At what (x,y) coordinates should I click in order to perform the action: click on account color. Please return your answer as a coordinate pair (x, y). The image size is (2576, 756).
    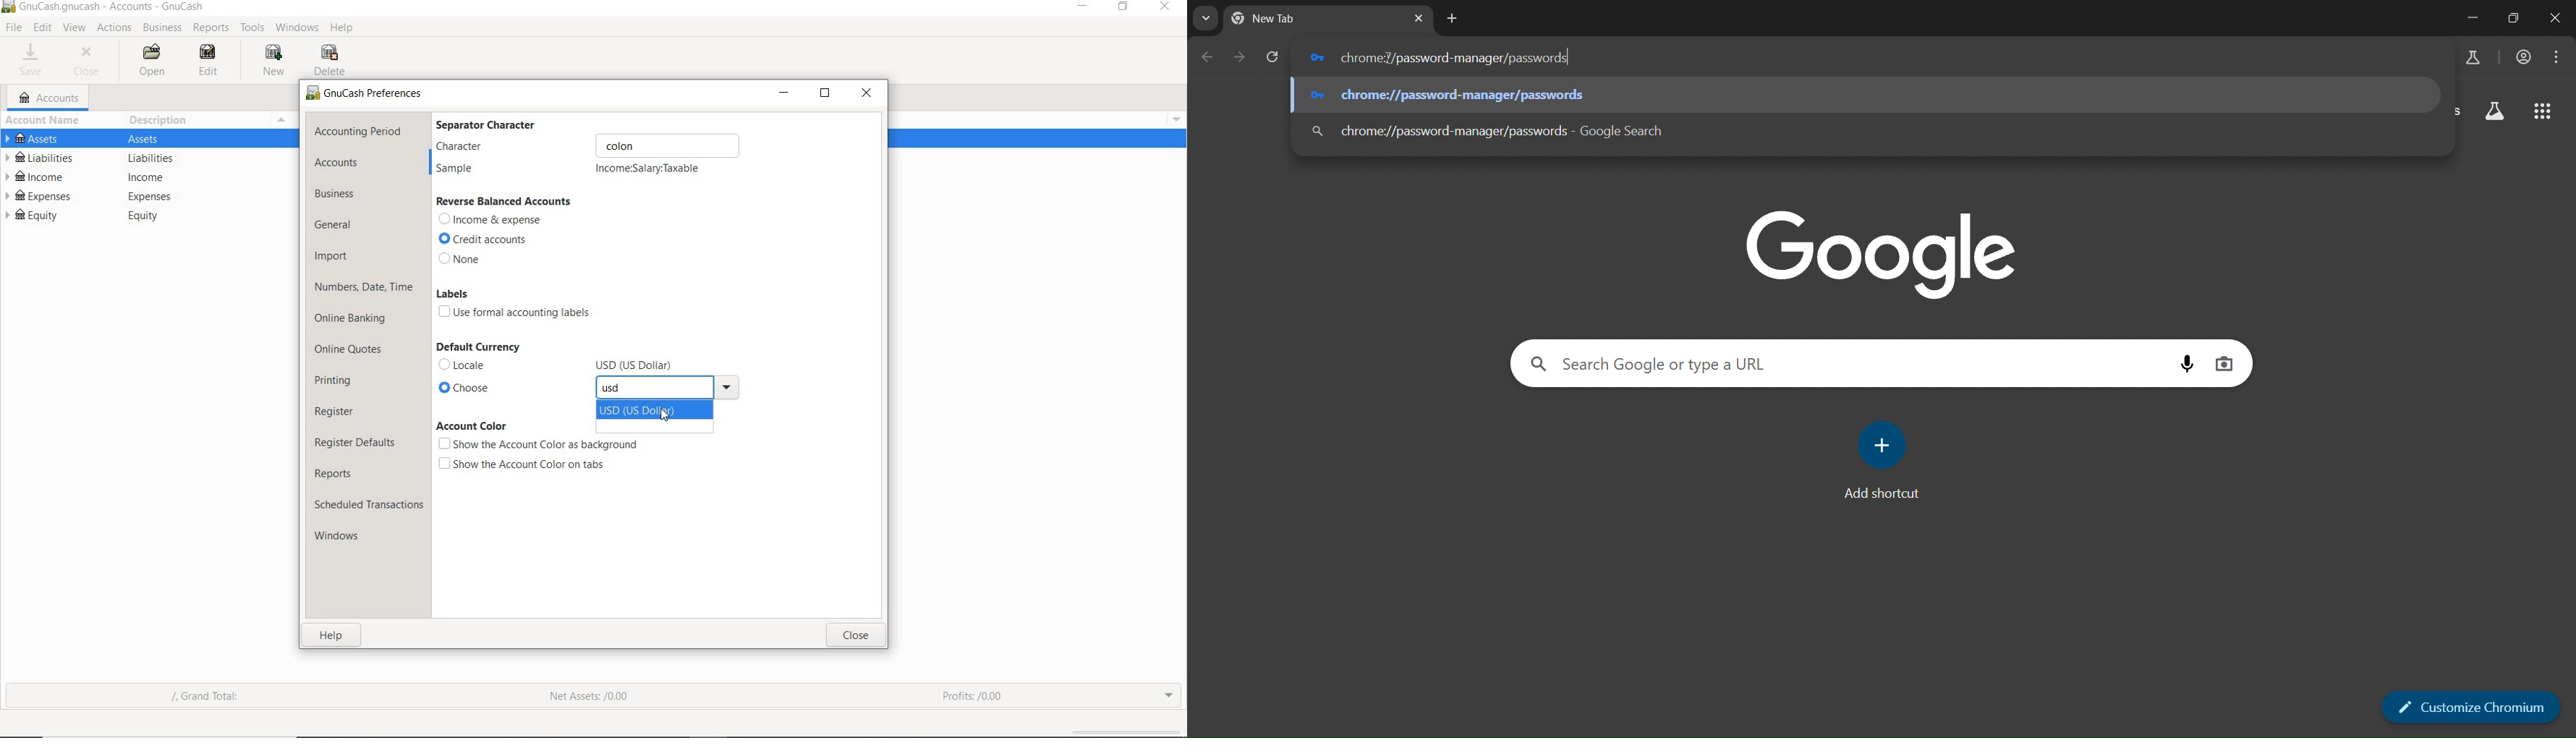
    Looking at the image, I should click on (471, 426).